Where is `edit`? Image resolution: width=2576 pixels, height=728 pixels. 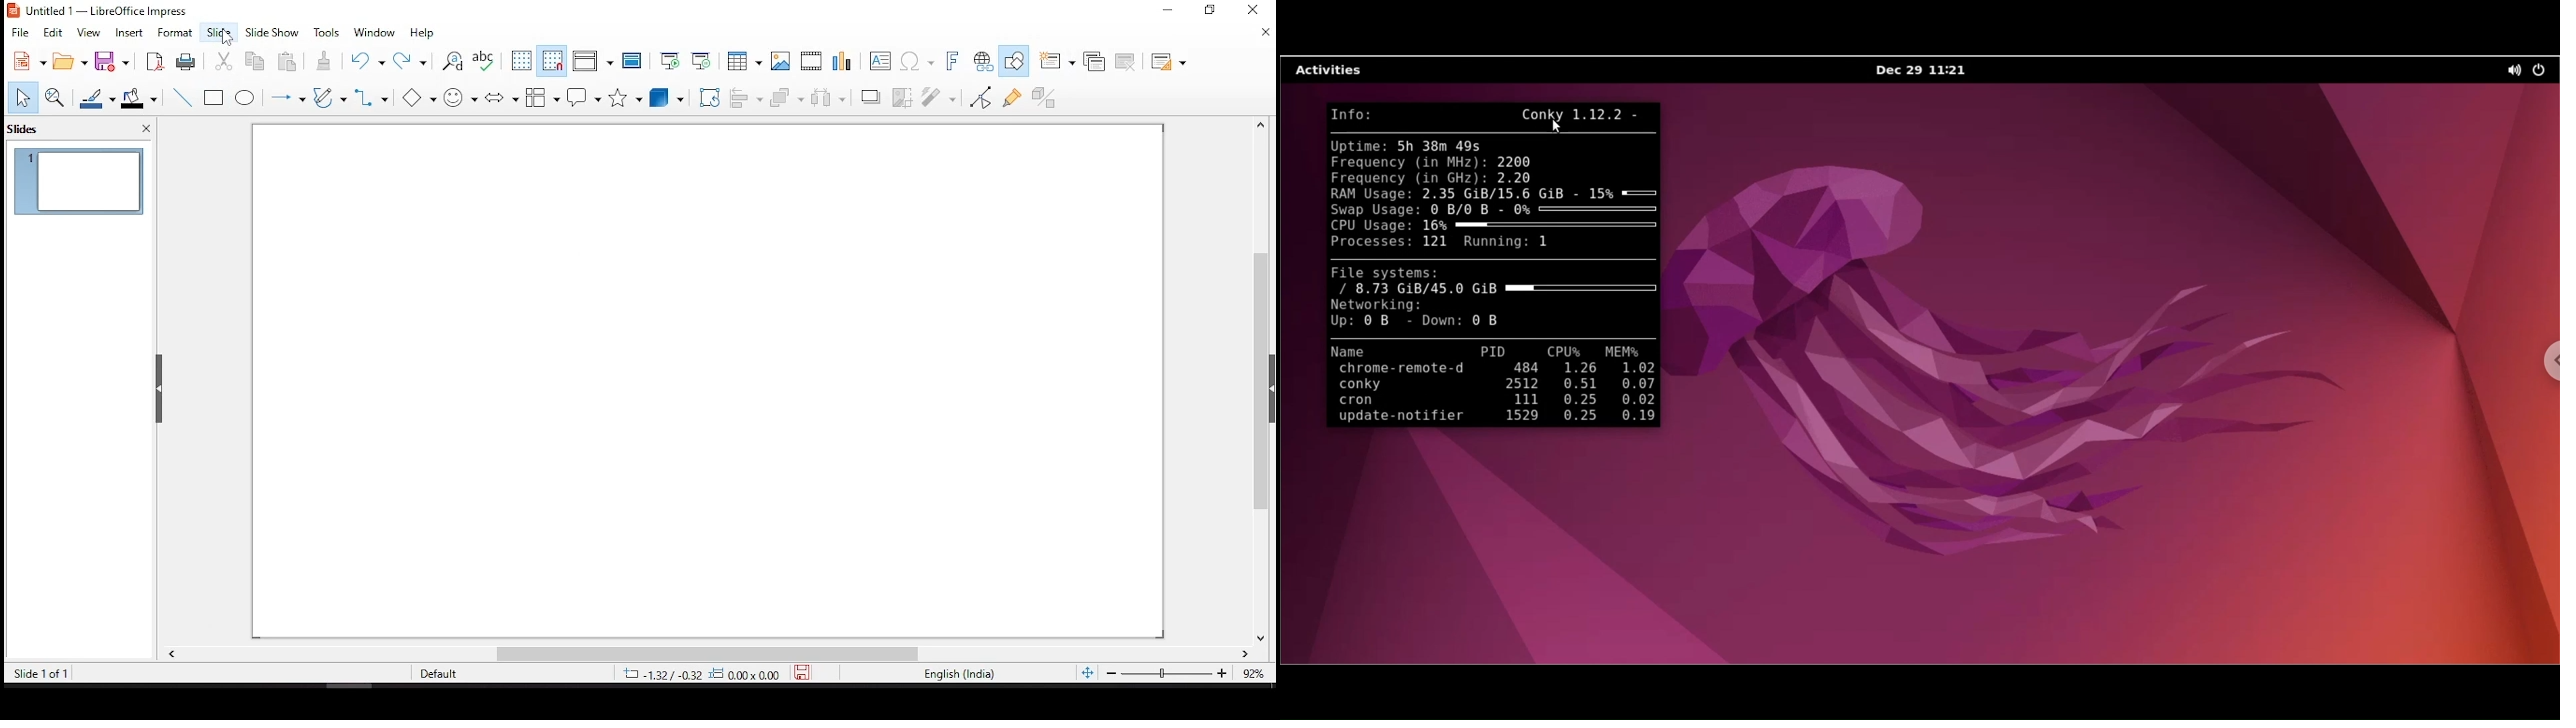 edit is located at coordinates (52, 31).